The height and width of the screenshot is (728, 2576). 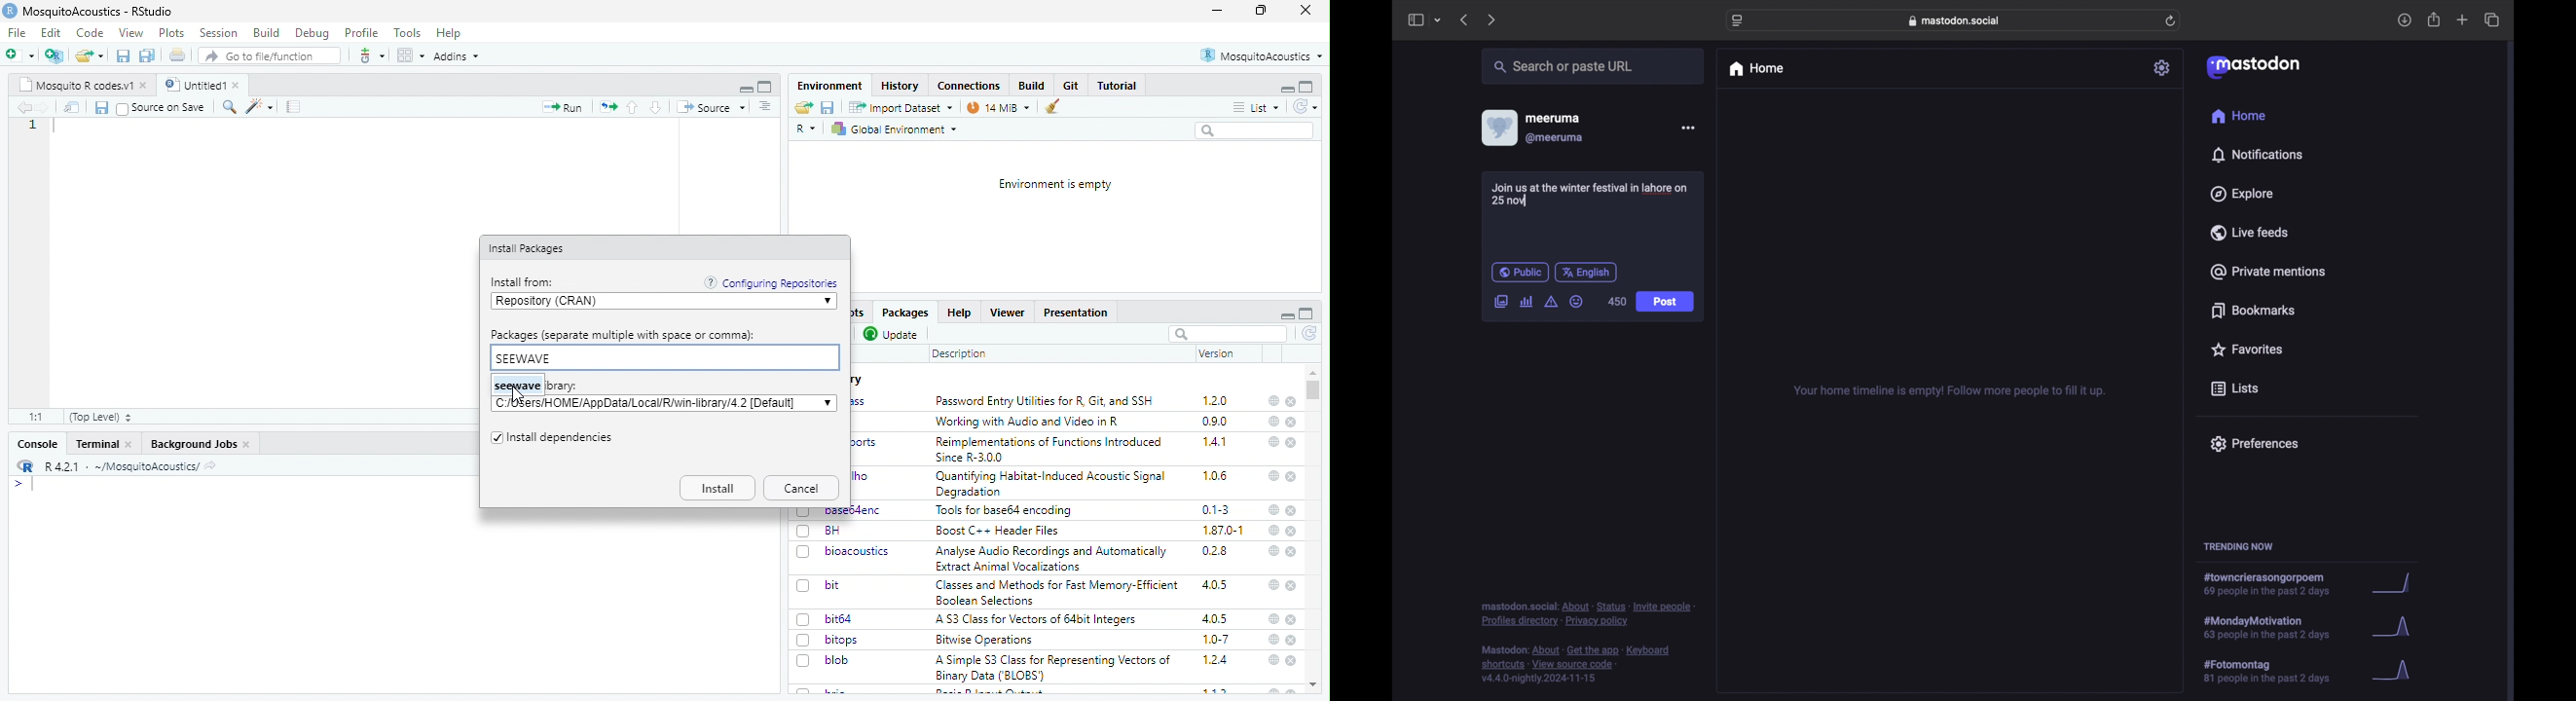 What do you see at coordinates (132, 33) in the screenshot?
I see `View` at bounding box center [132, 33].